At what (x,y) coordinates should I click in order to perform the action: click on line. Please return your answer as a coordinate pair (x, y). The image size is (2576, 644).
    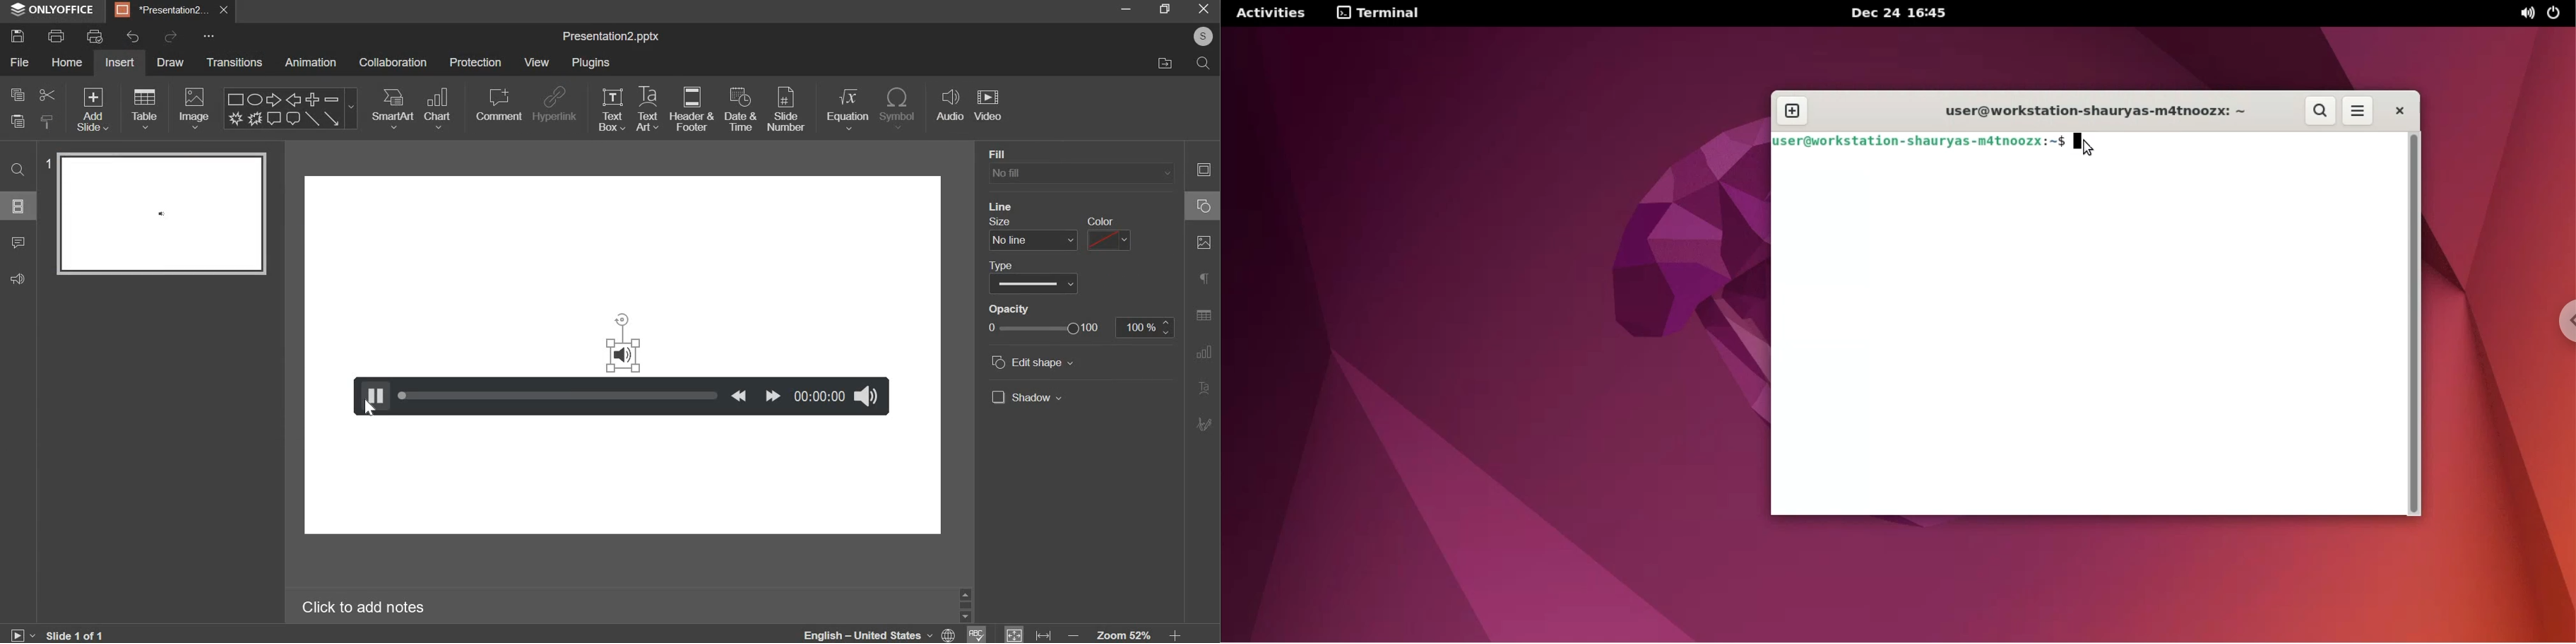
    Looking at the image, I should click on (1002, 206).